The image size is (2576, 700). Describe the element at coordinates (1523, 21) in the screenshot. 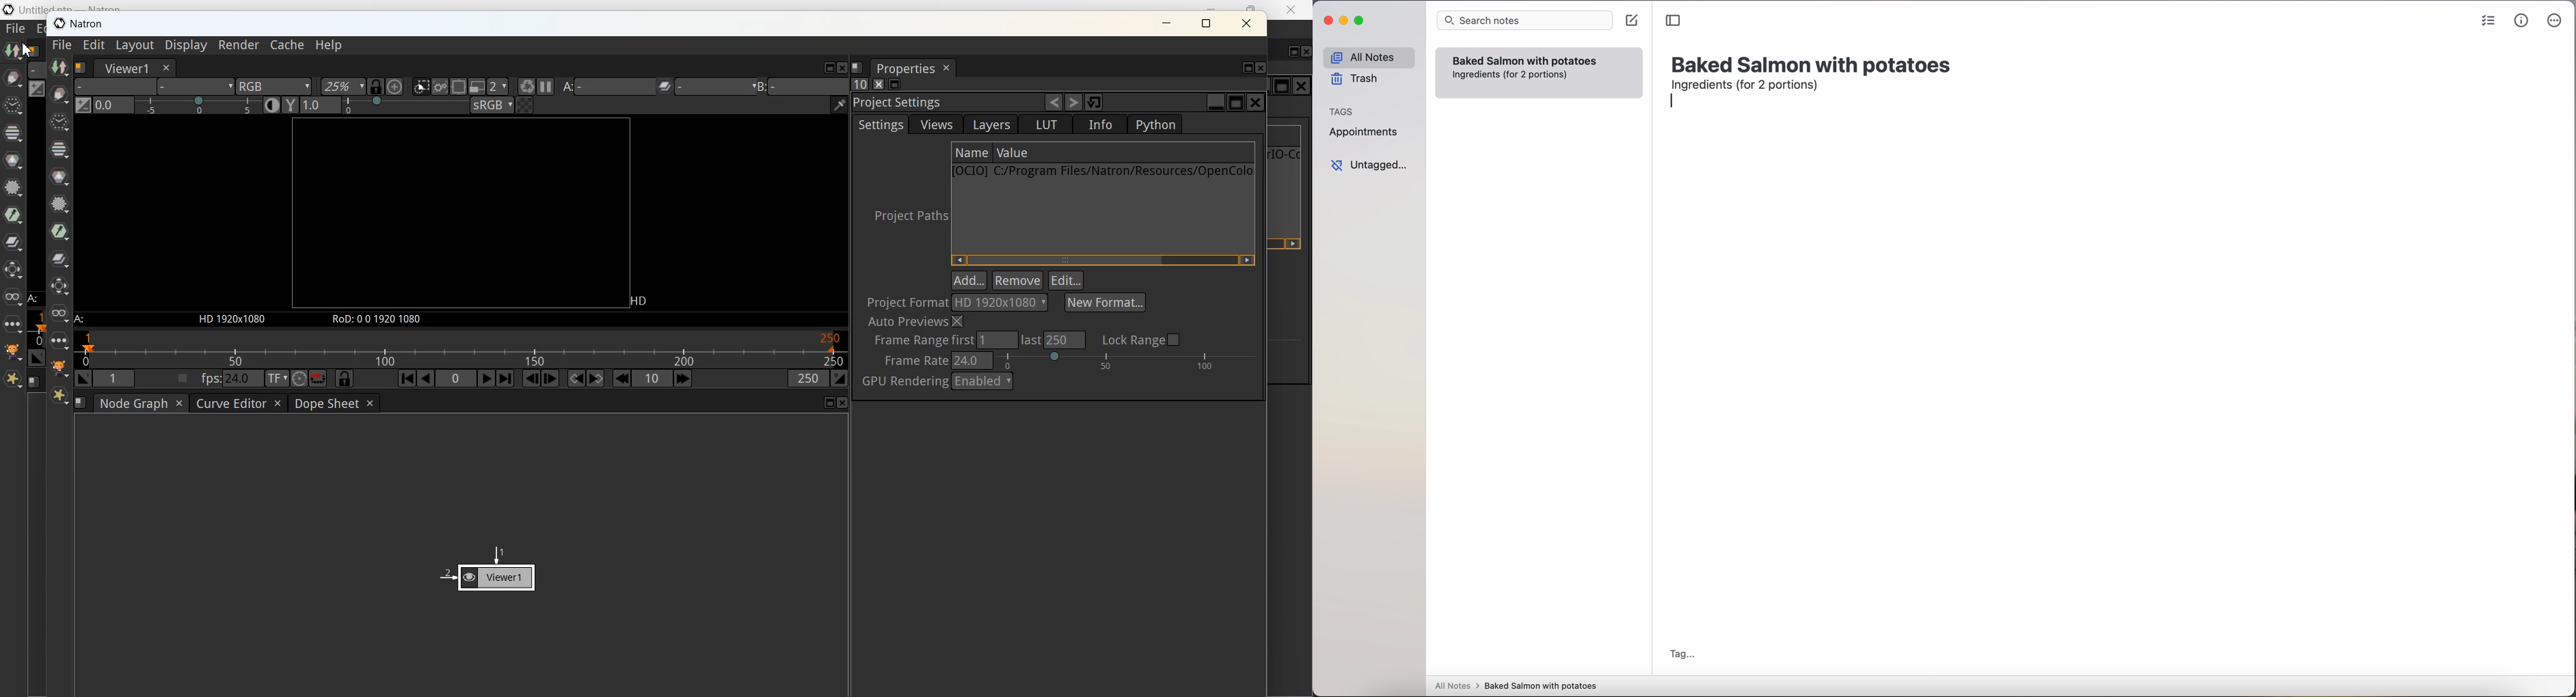

I see `search bar` at that location.